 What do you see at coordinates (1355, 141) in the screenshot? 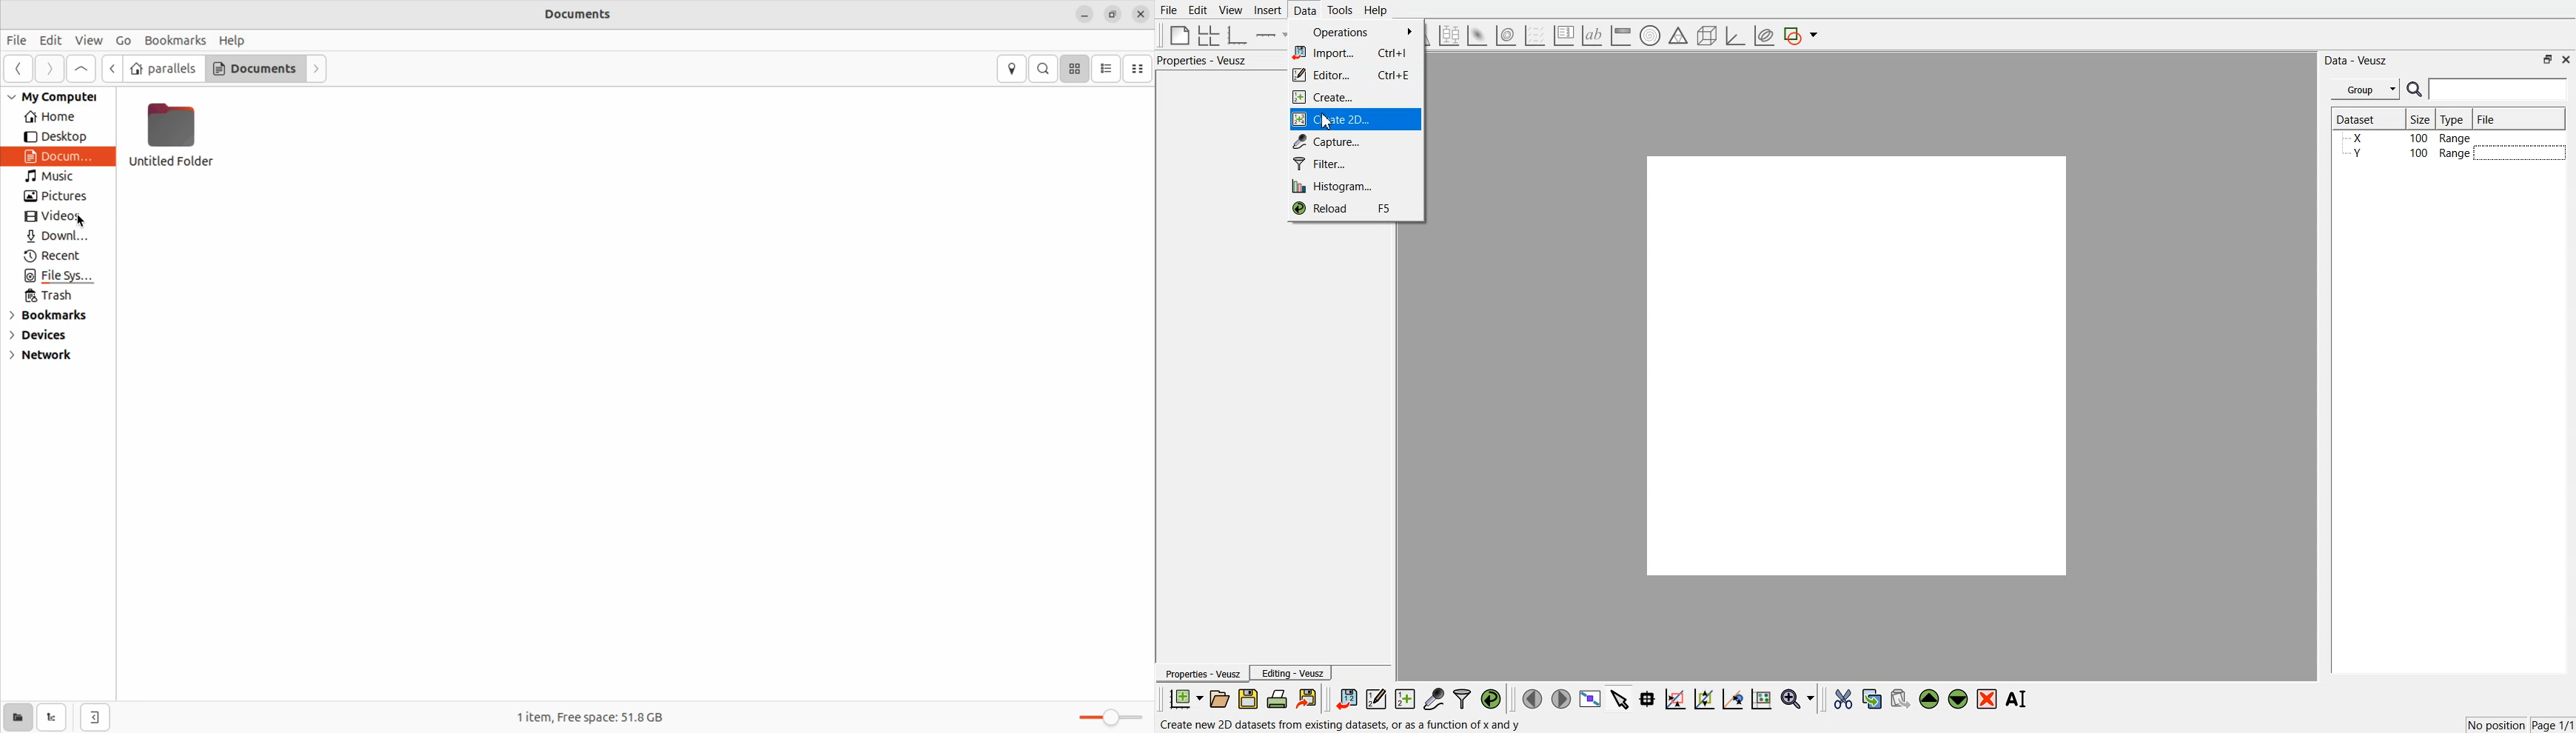
I see `Capture` at bounding box center [1355, 141].